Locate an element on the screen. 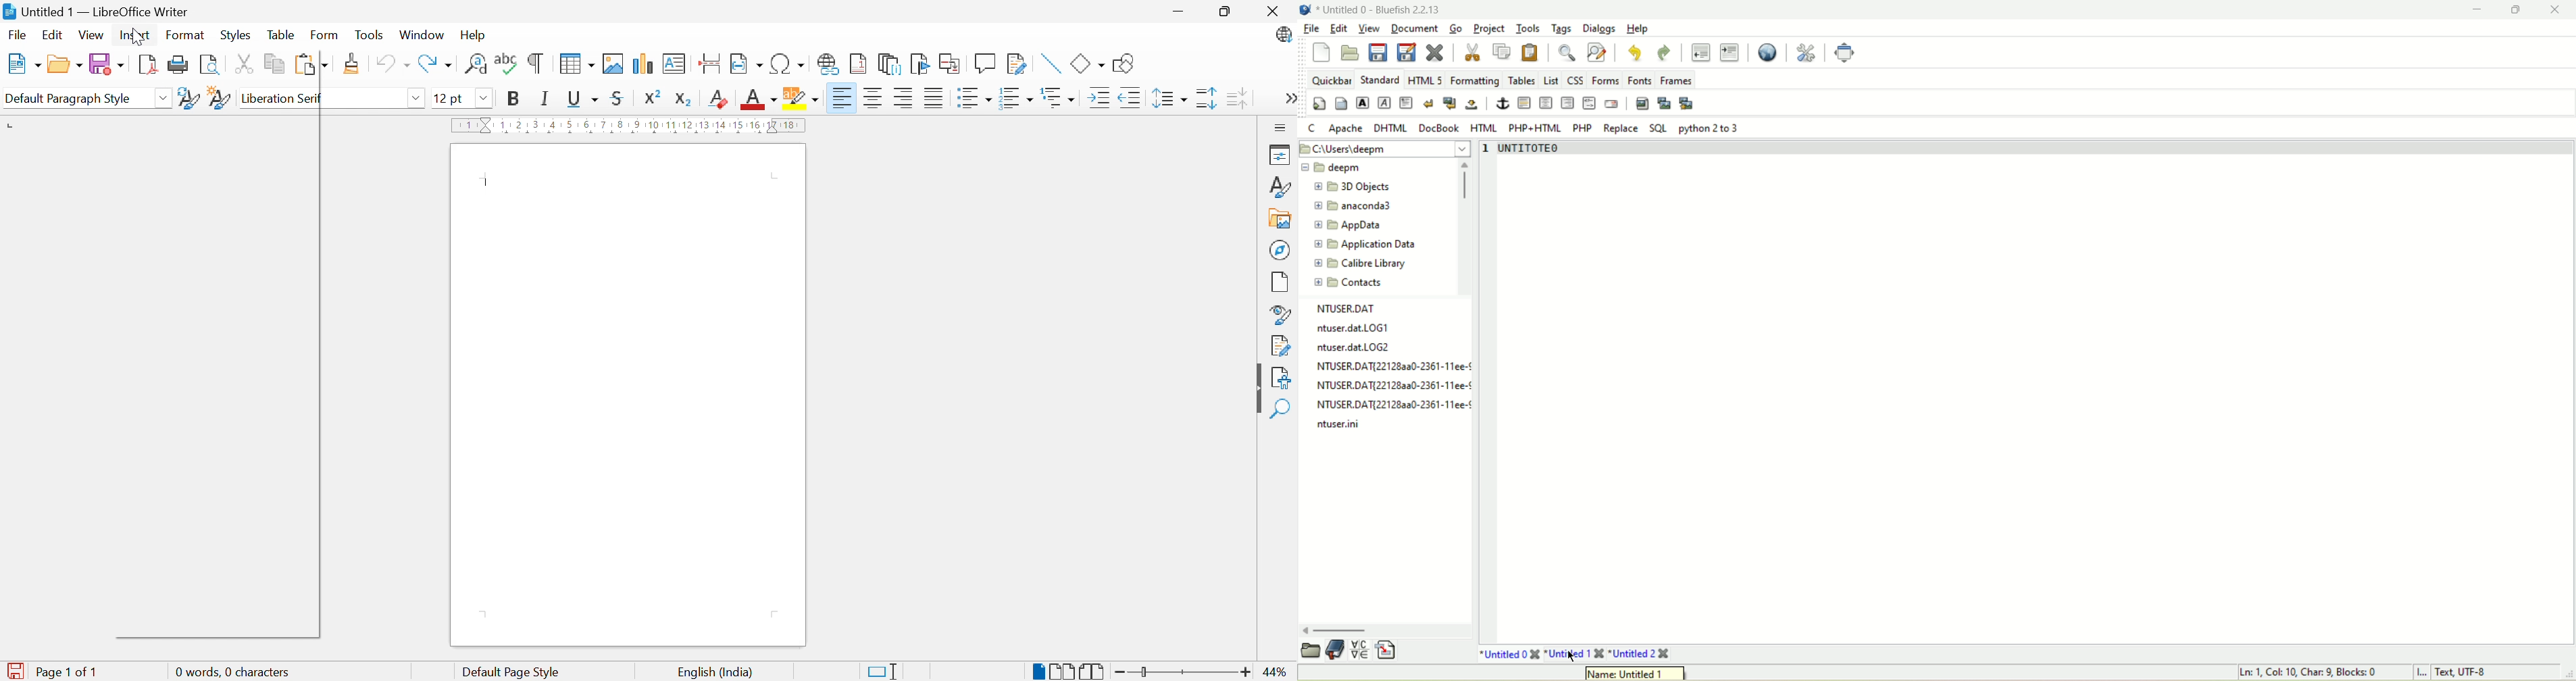 The height and width of the screenshot is (700, 2576). Insert image is located at coordinates (612, 64).